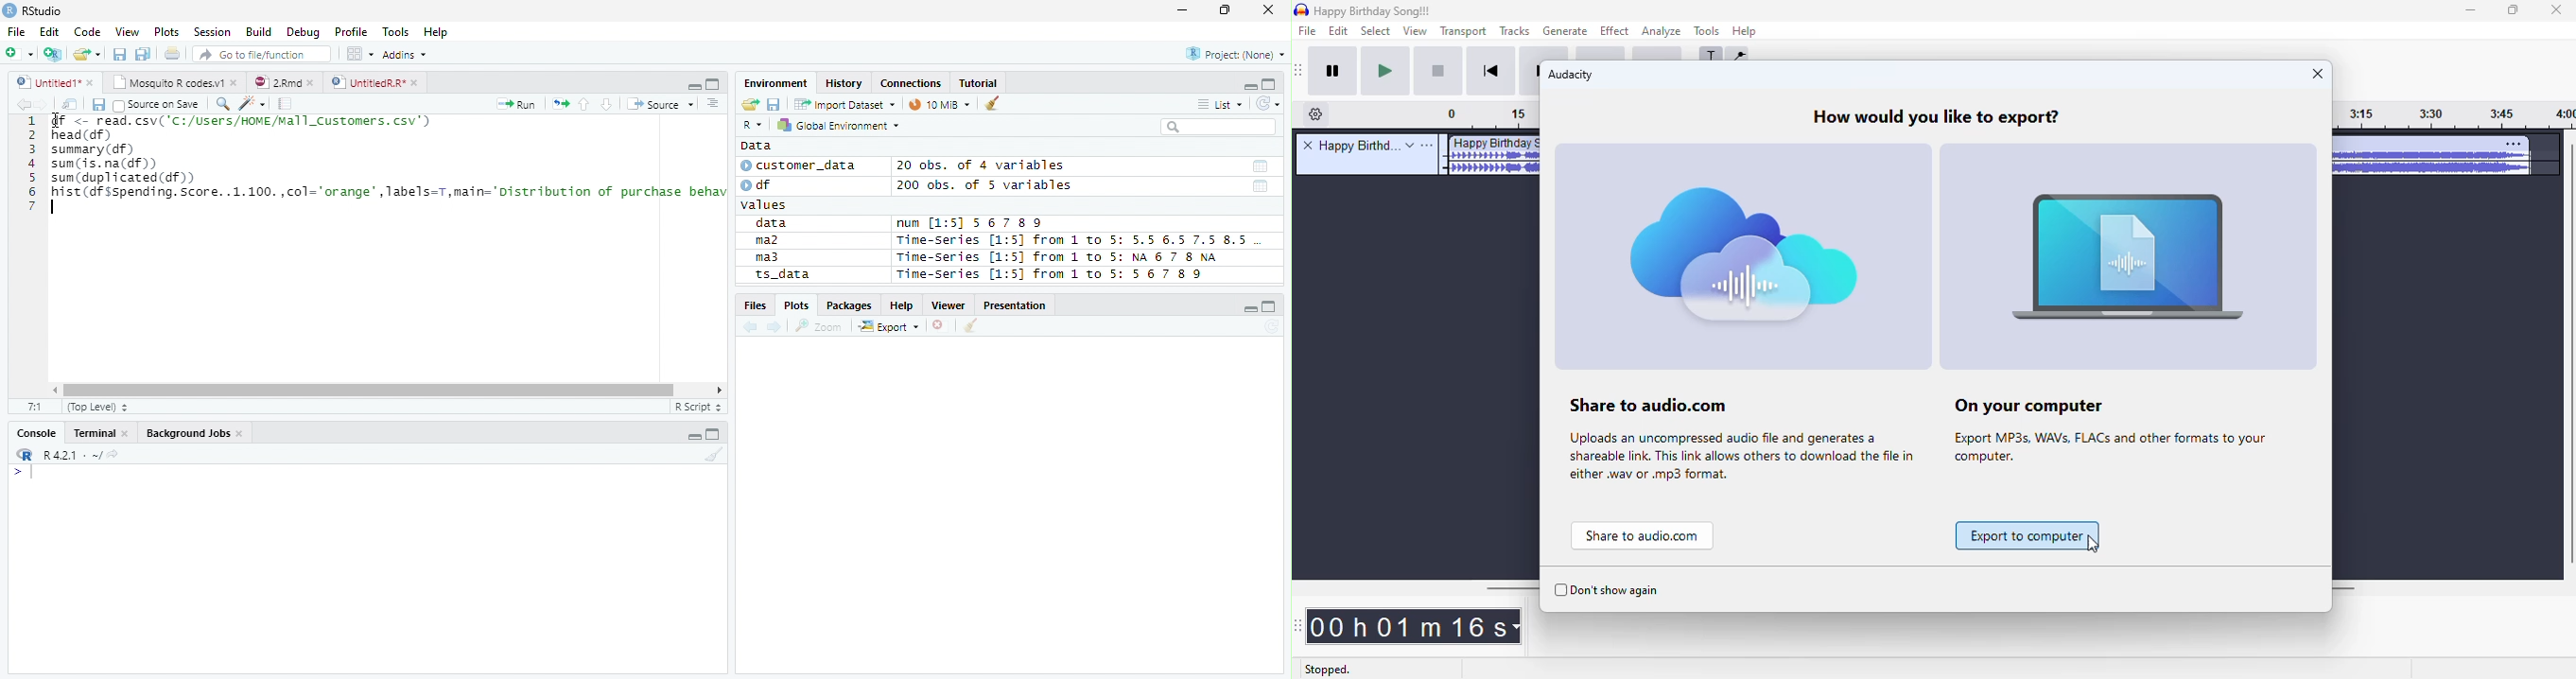 The width and height of the screenshot is (2576, 700). I want to click on R, so click(23, 455).